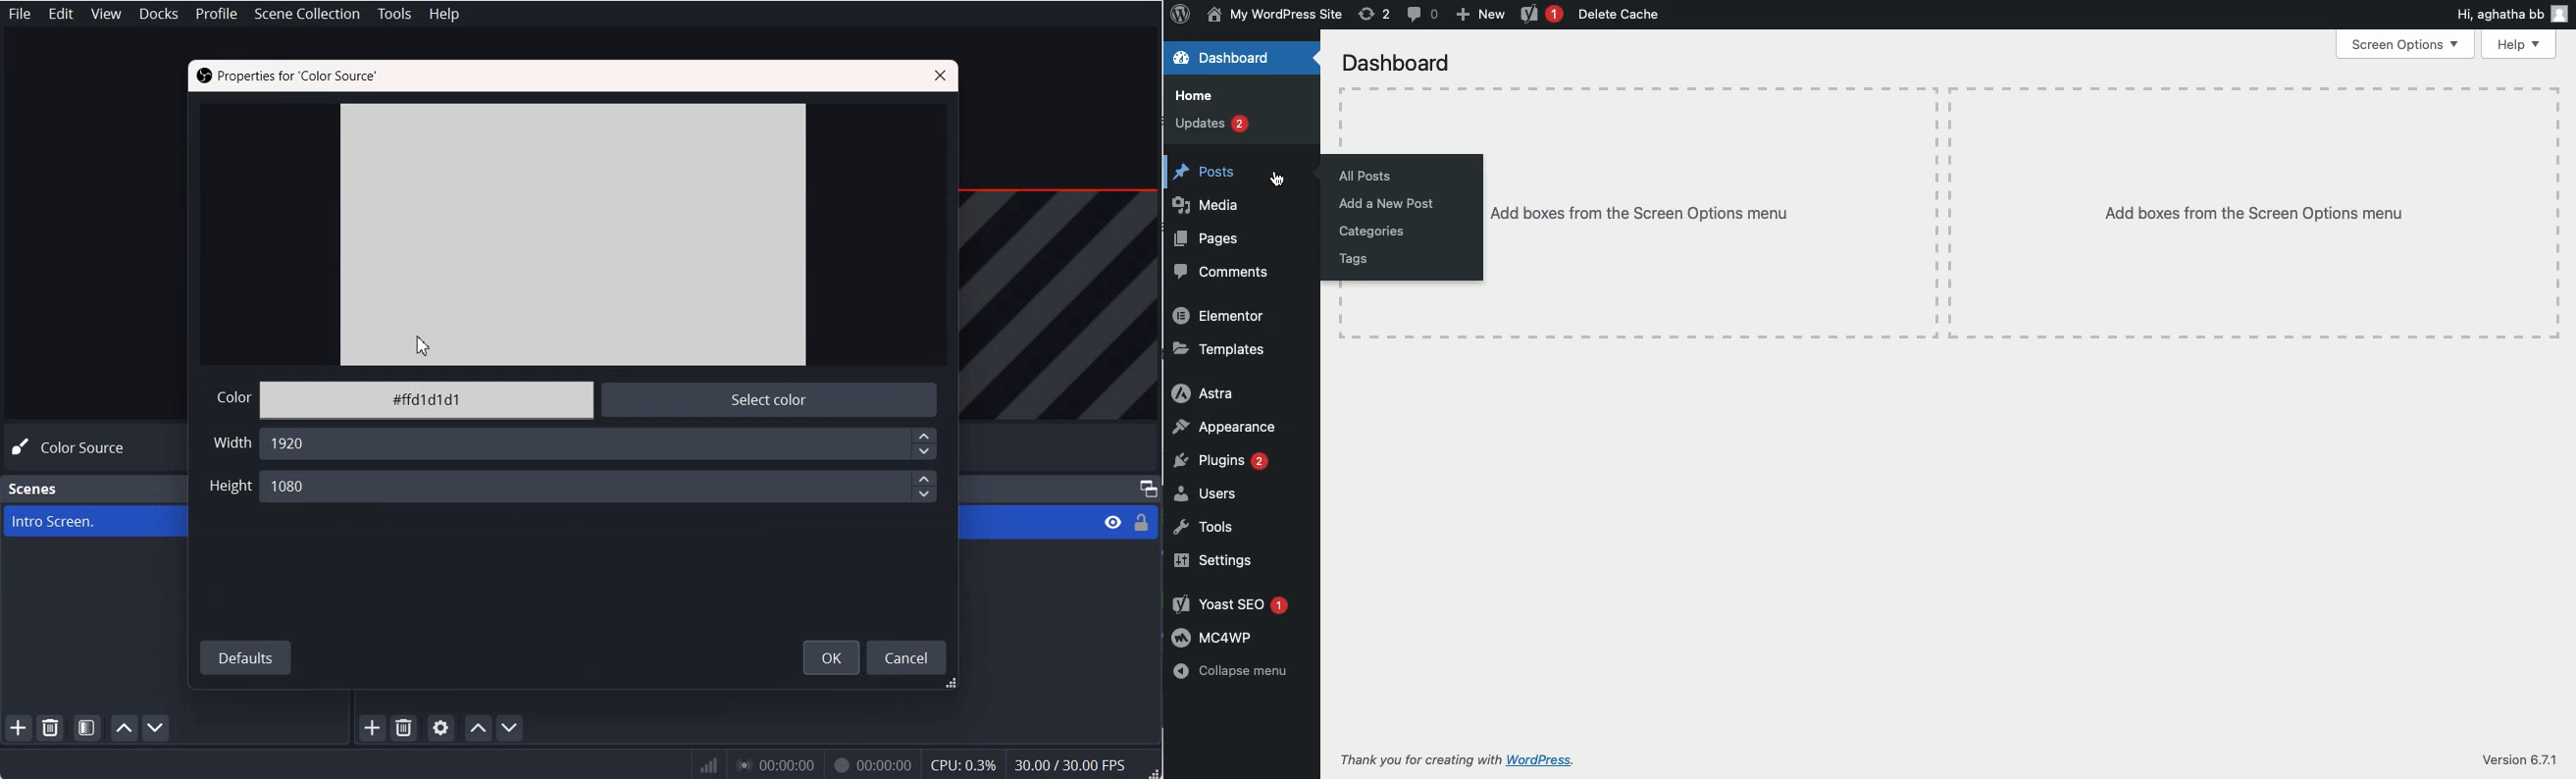  What do you see at coordinates (230, 397) in the screenshot?
I see `Color` at bounding box center [230, 397].